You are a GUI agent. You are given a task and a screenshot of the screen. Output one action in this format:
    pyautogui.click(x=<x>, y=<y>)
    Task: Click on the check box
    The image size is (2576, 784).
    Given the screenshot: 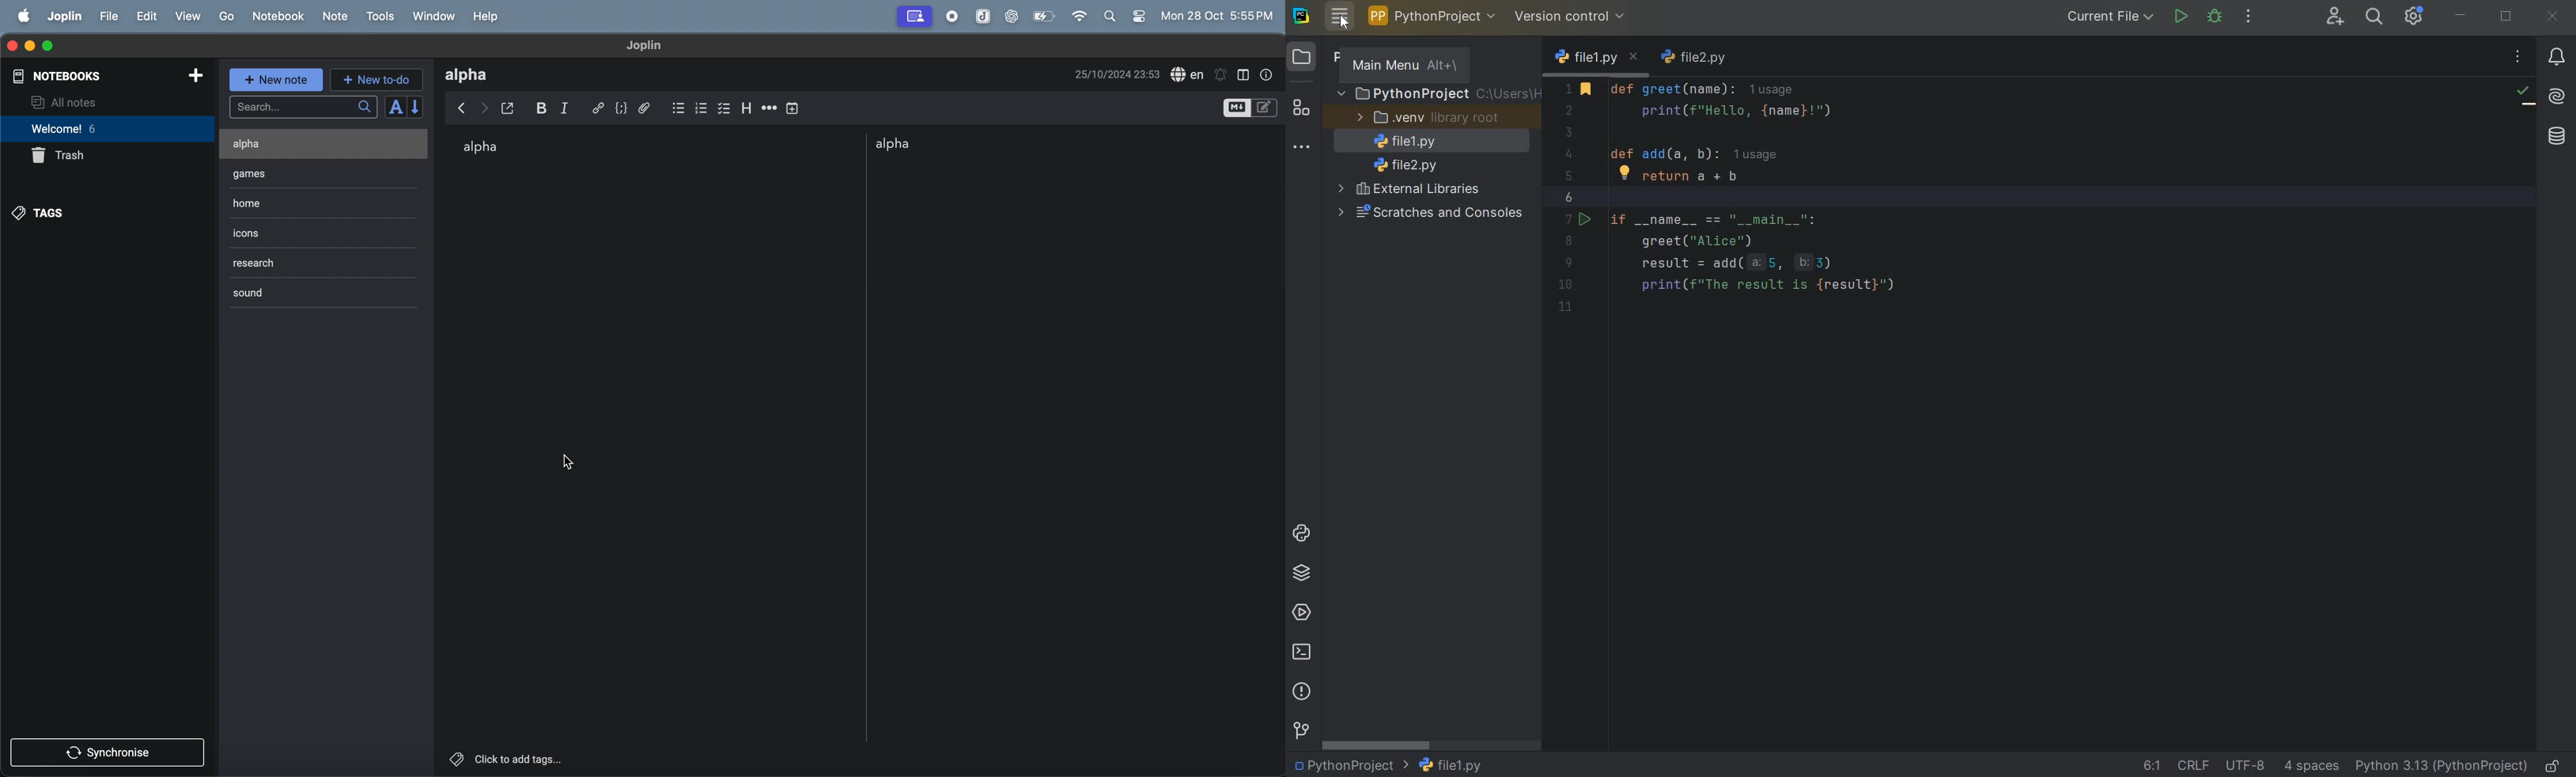 What is the action you would take?
    pyautogui.click(x=726, y=107)
    